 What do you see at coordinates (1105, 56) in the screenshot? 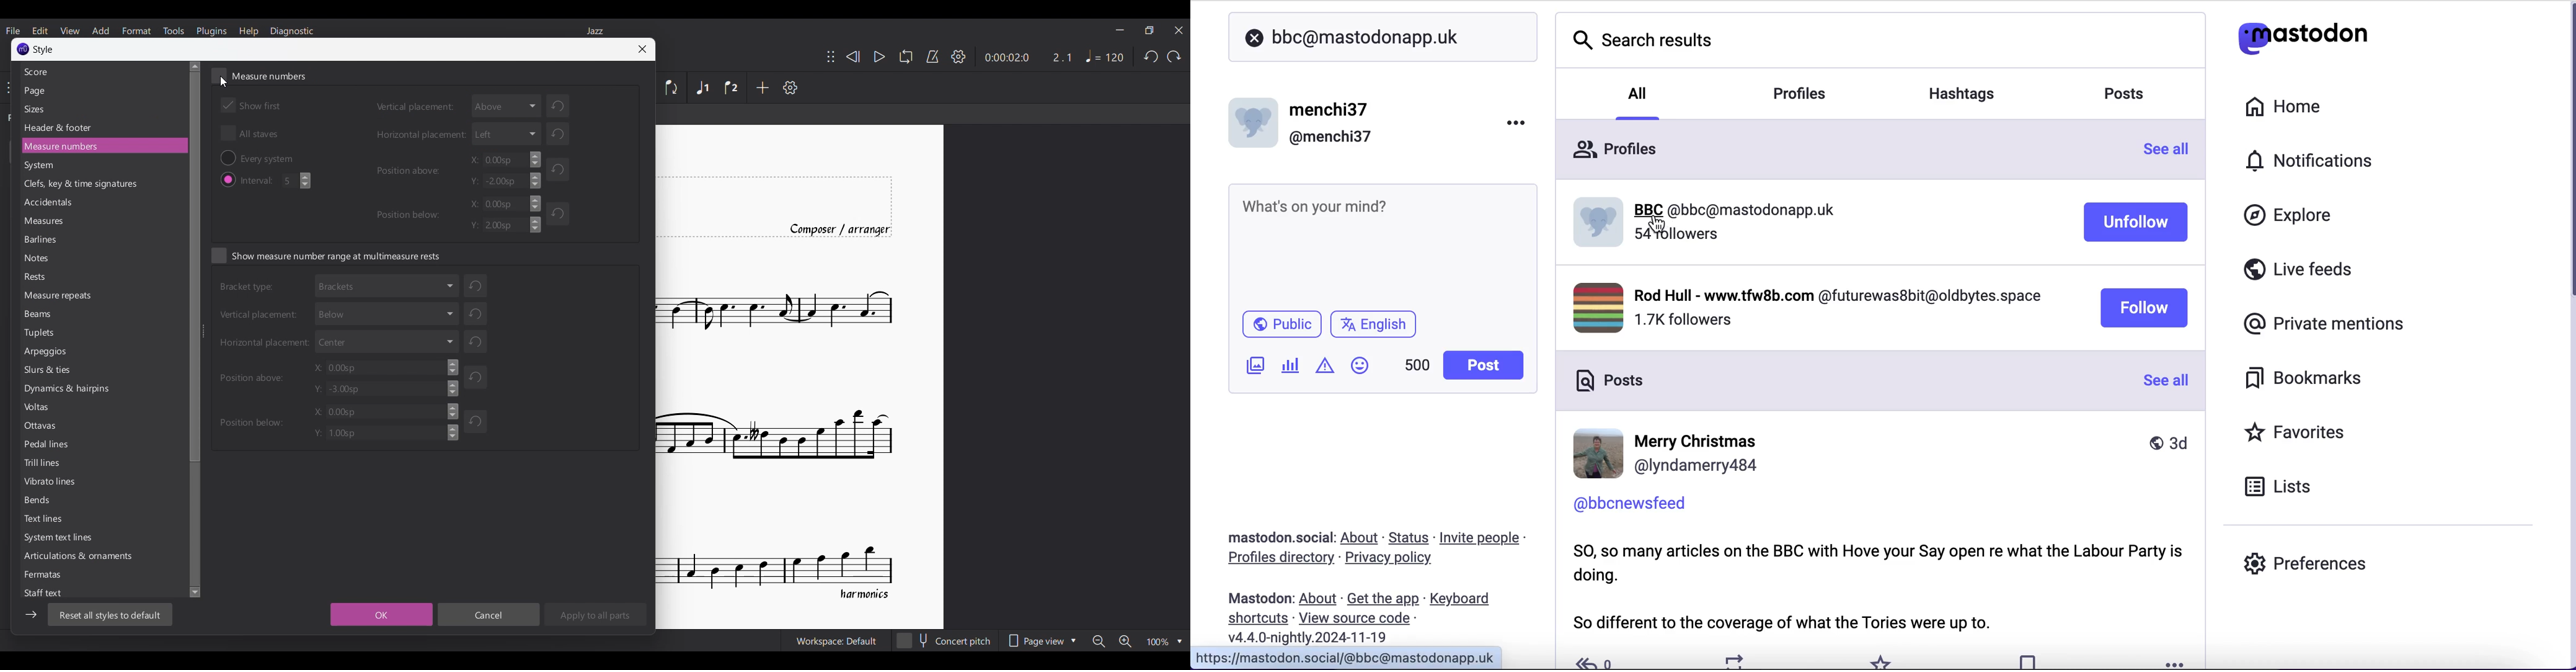
I see `Tempo` at bounding box center [1105, 56].